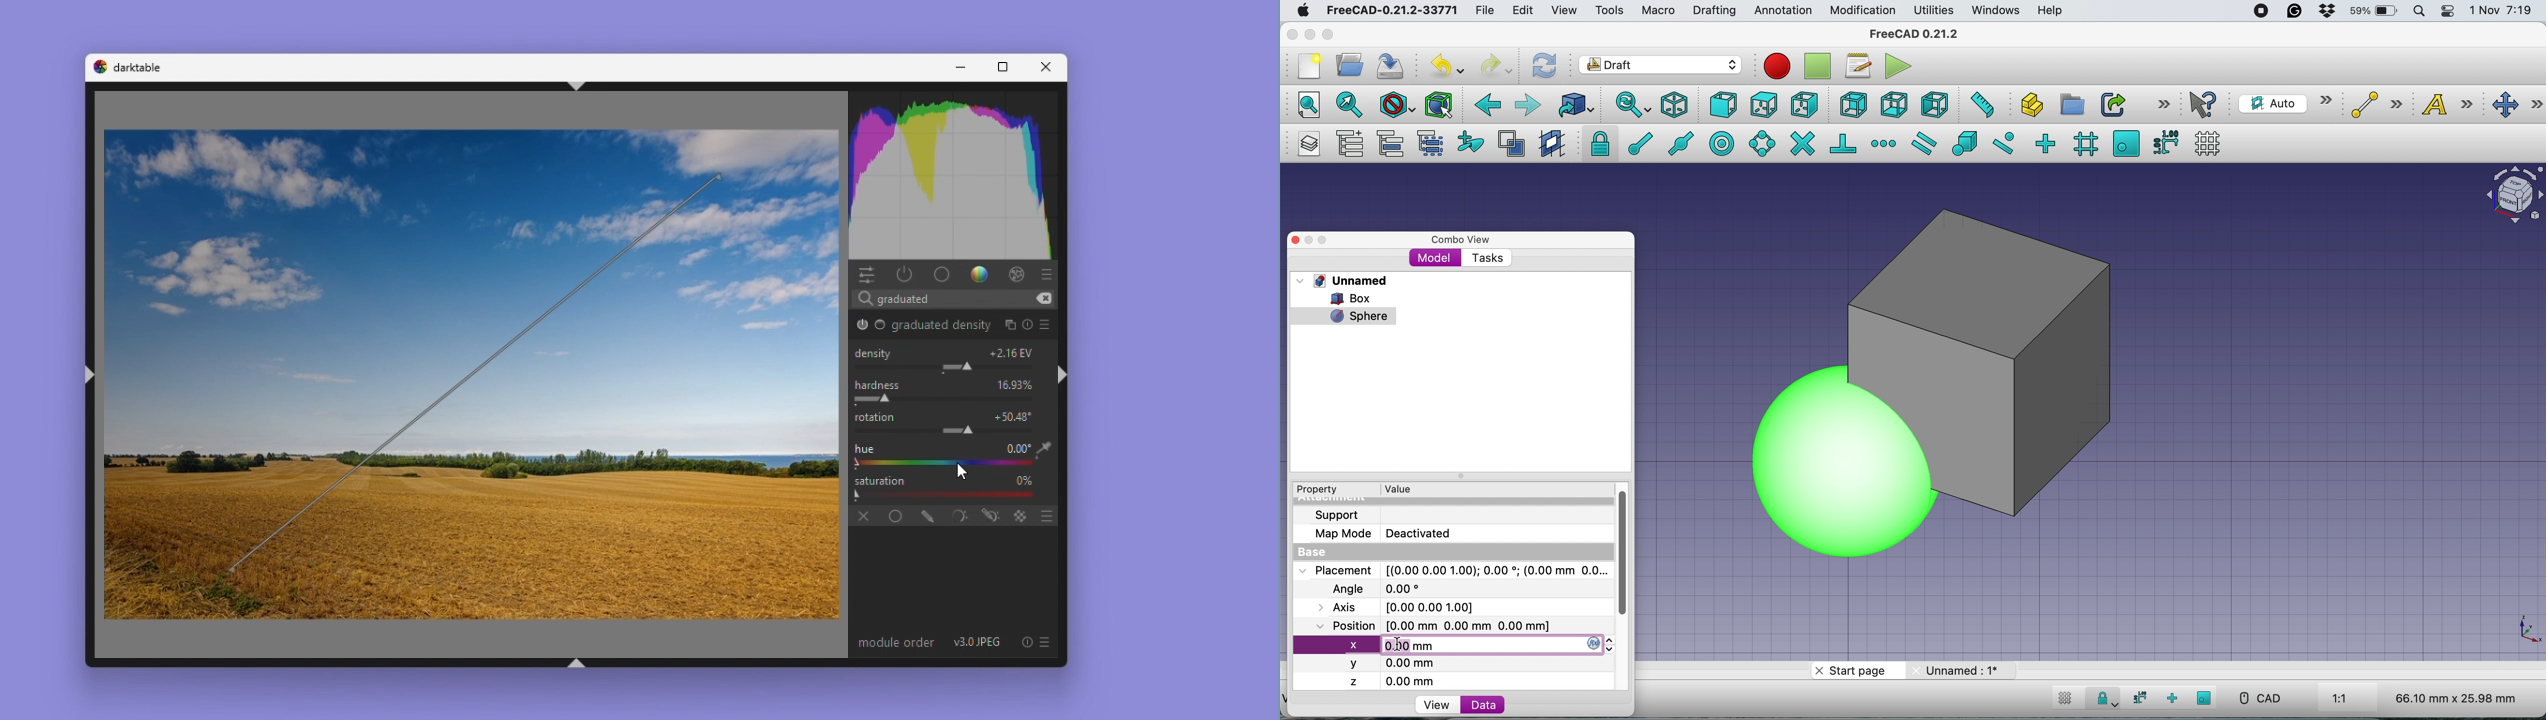  Describe the element at coordinates (1394, 664) in the screenshot. I see `y axis` at that location.